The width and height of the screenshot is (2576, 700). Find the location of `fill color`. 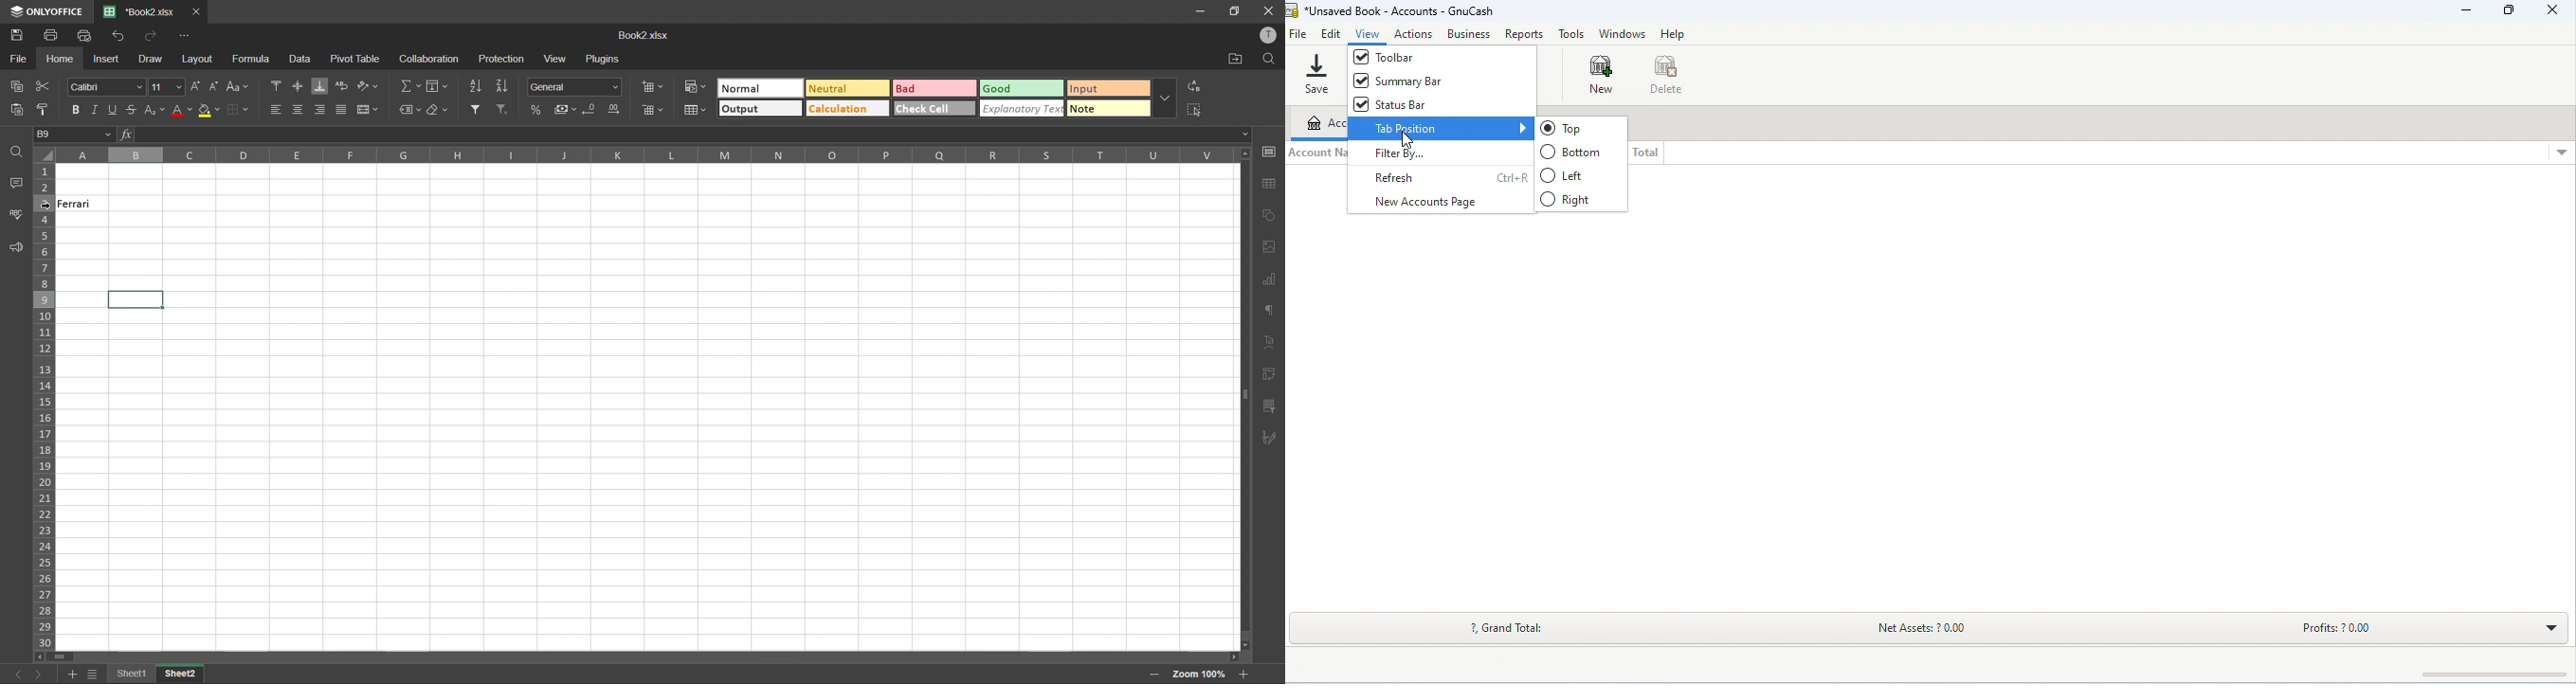

fill color is located at coordinates (208, 109).